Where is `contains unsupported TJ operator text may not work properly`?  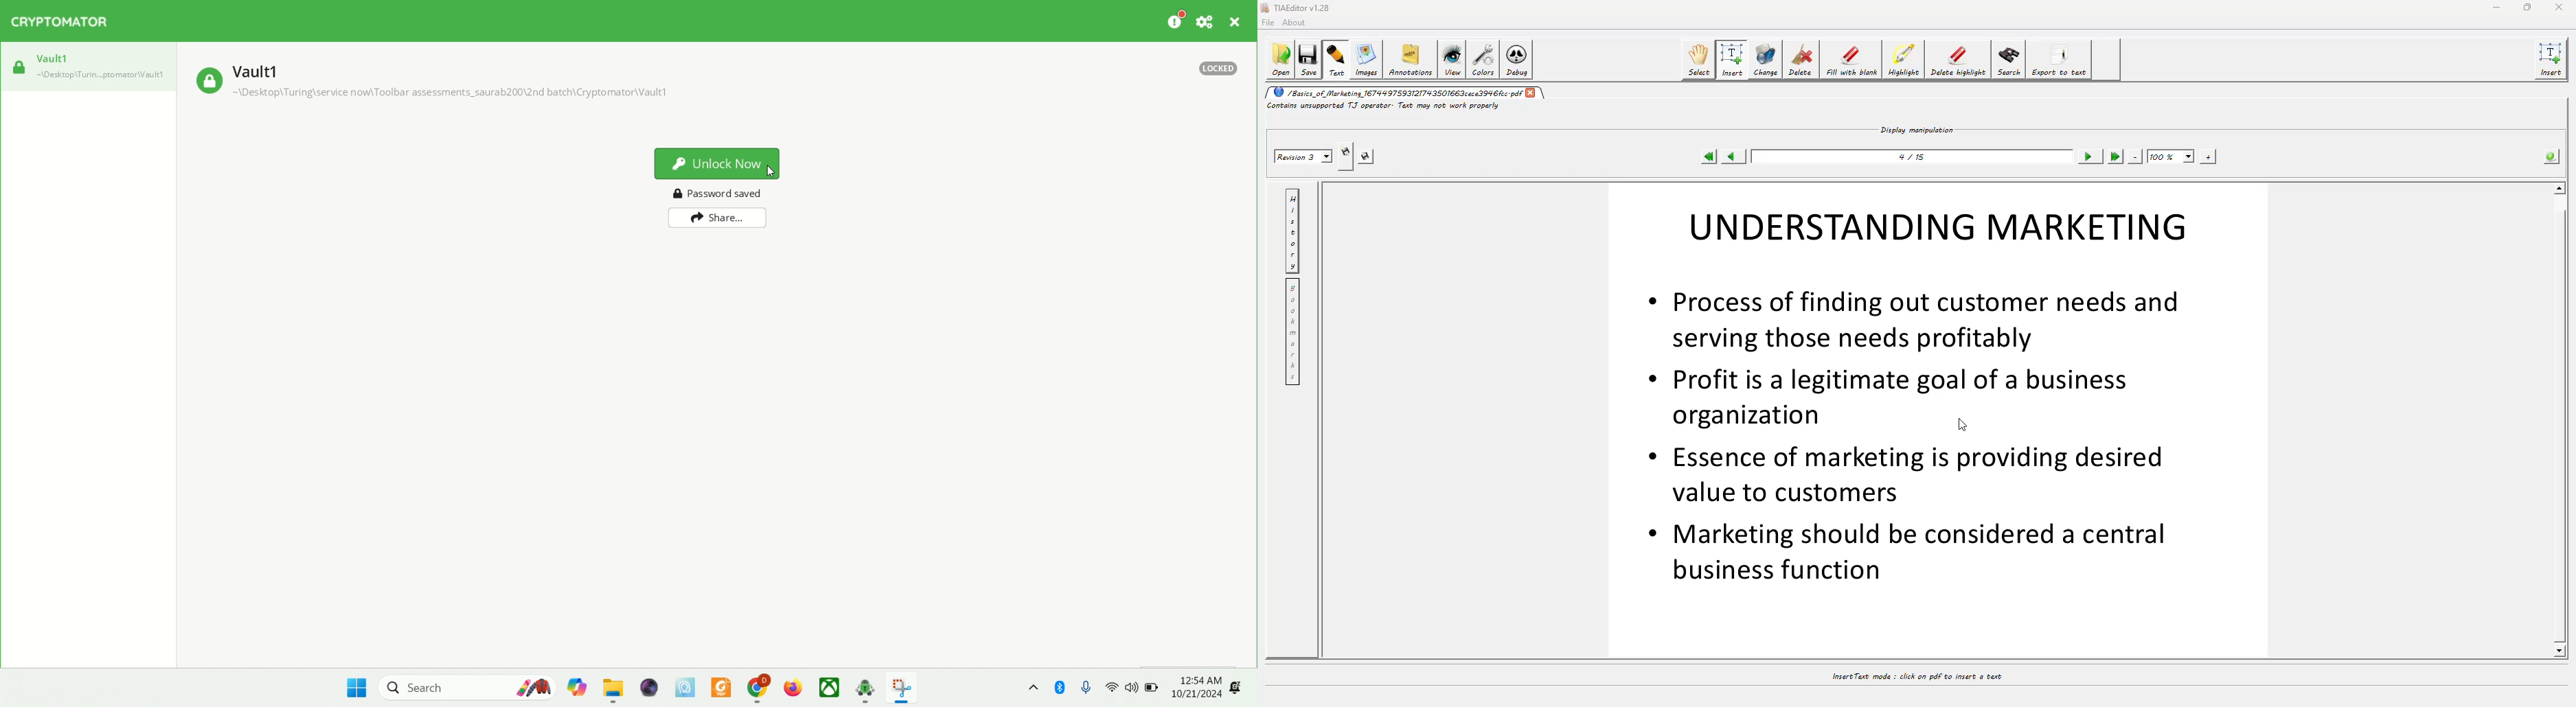 contains unsupported TJ operator text may not work properly is located at coordinates (1385, 108).